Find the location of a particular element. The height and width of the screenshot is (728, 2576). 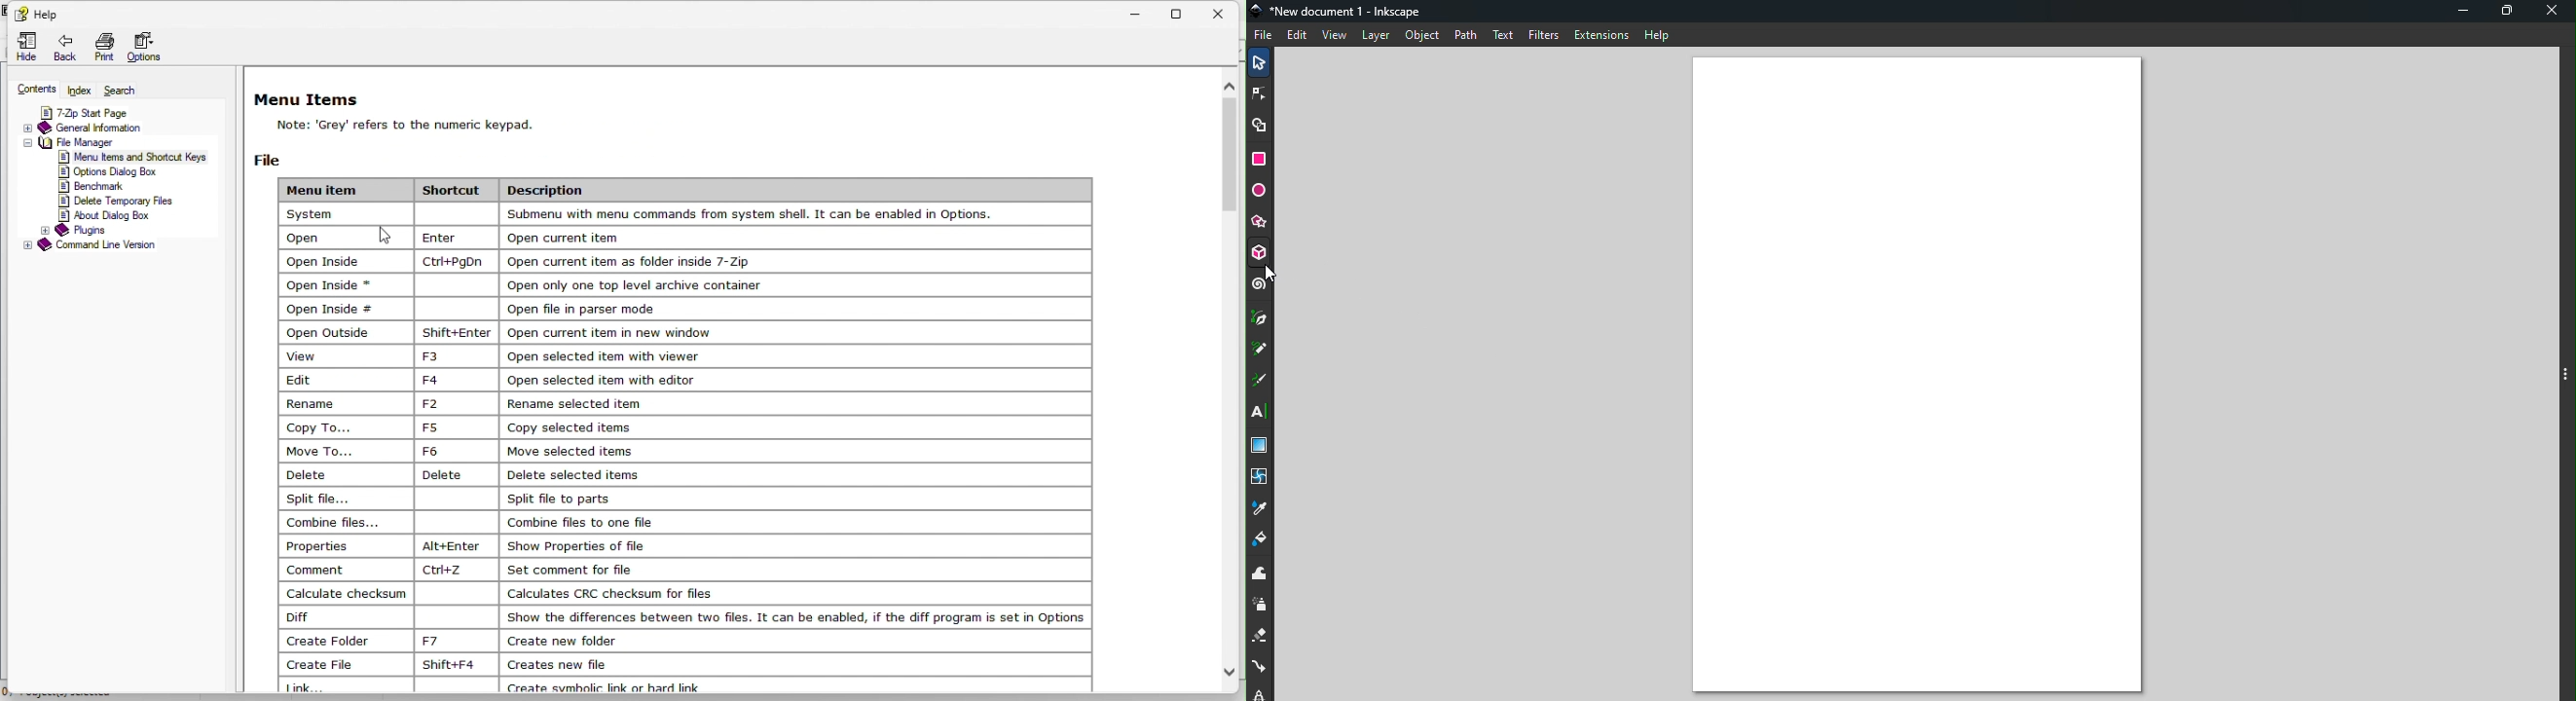

benchmark is located at coordinates (93, 187).